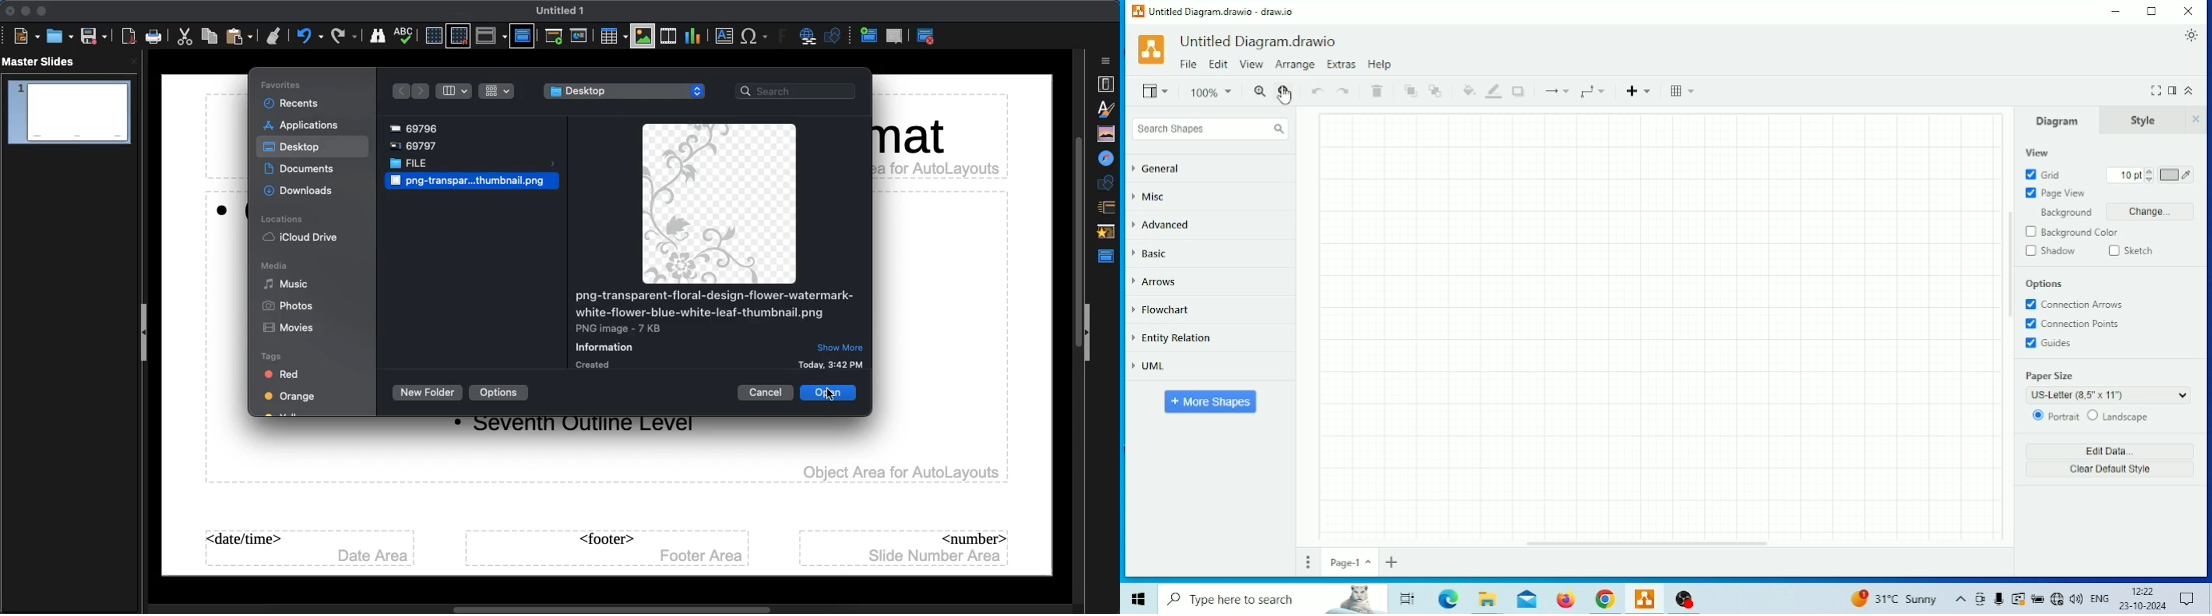 This screenshot has height=616, width=2212. Describe the element at coordinates (895, 36) in the screenshot. I see `Delete master` at that location.